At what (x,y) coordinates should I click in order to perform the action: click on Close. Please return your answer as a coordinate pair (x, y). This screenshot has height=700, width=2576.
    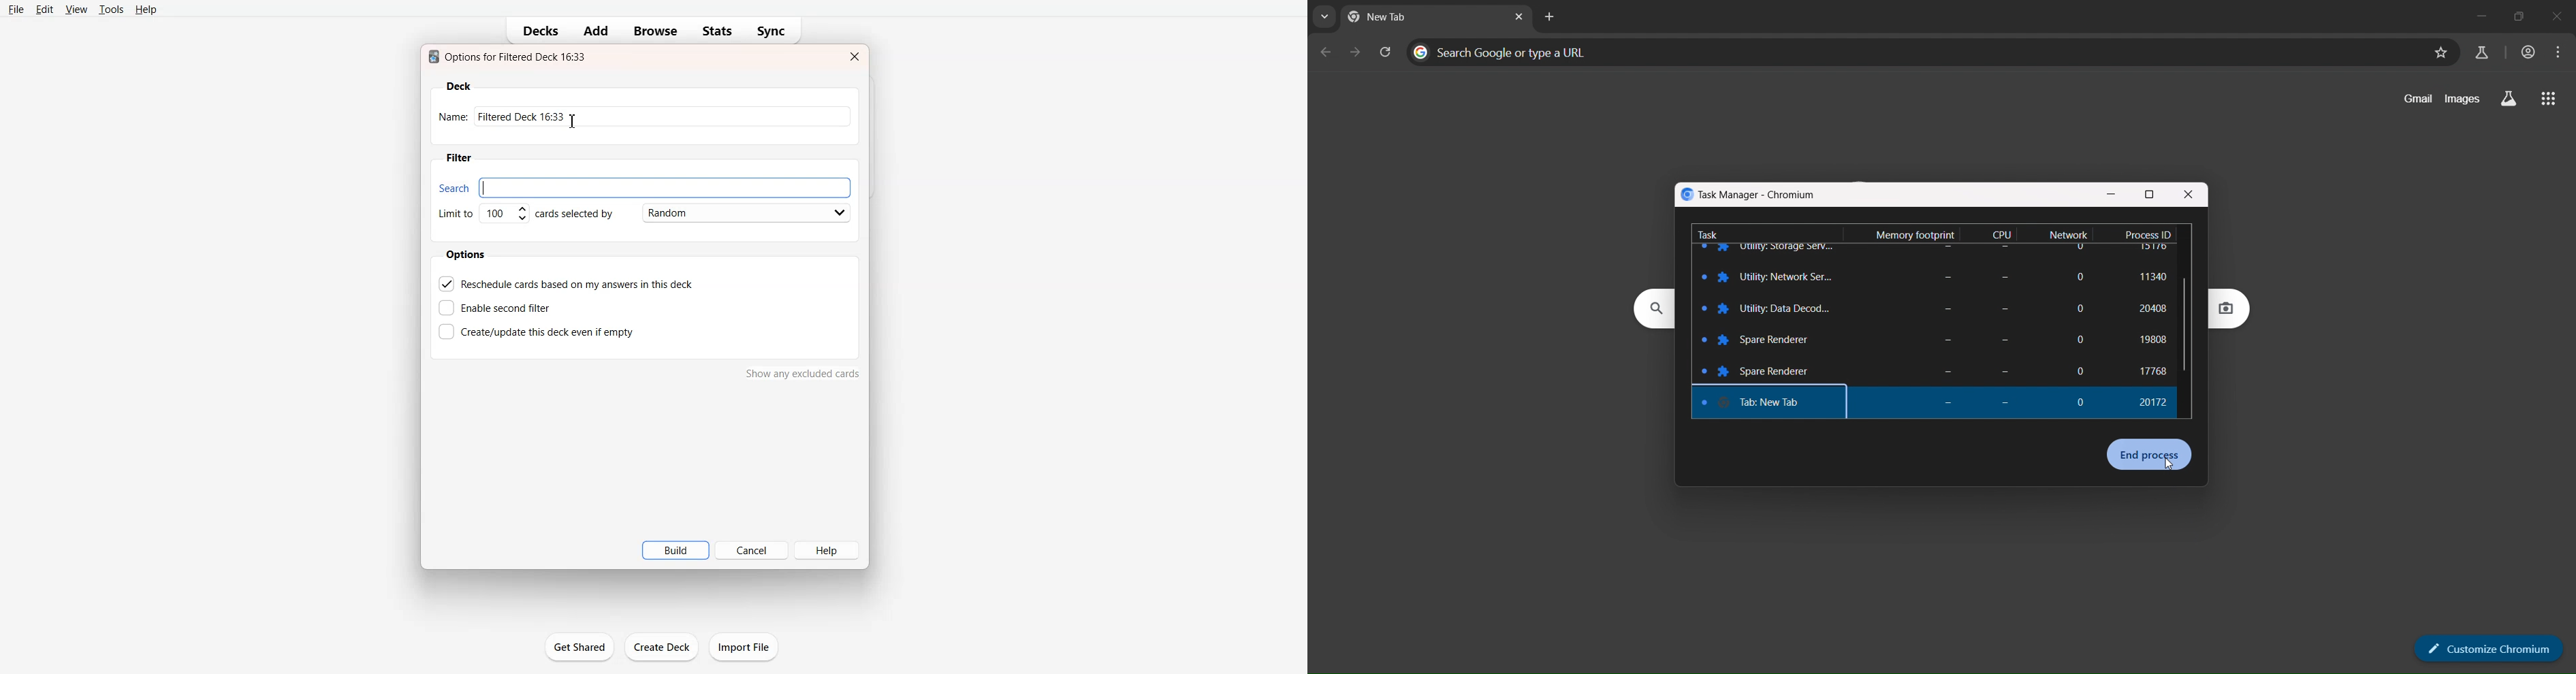
    Looking at the image, I should click on (853, 57).